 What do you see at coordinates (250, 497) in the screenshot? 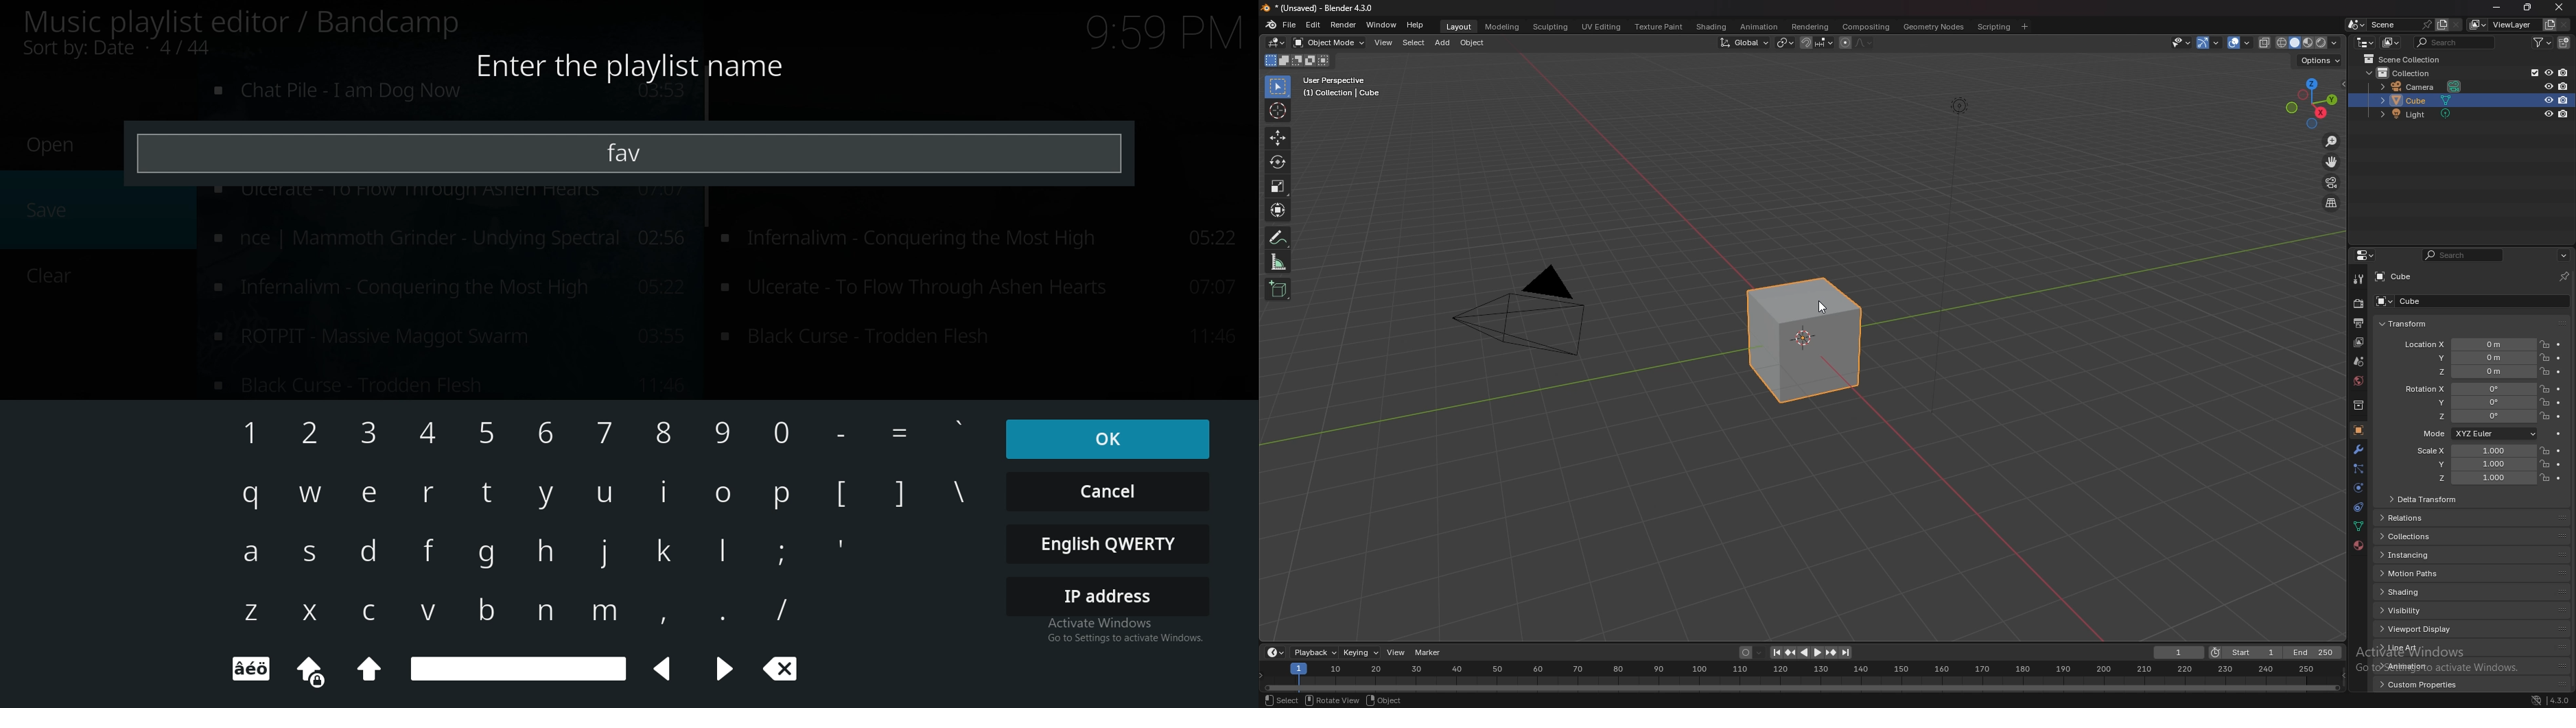
I see `keyboard input` at bounding box center [250, 497].